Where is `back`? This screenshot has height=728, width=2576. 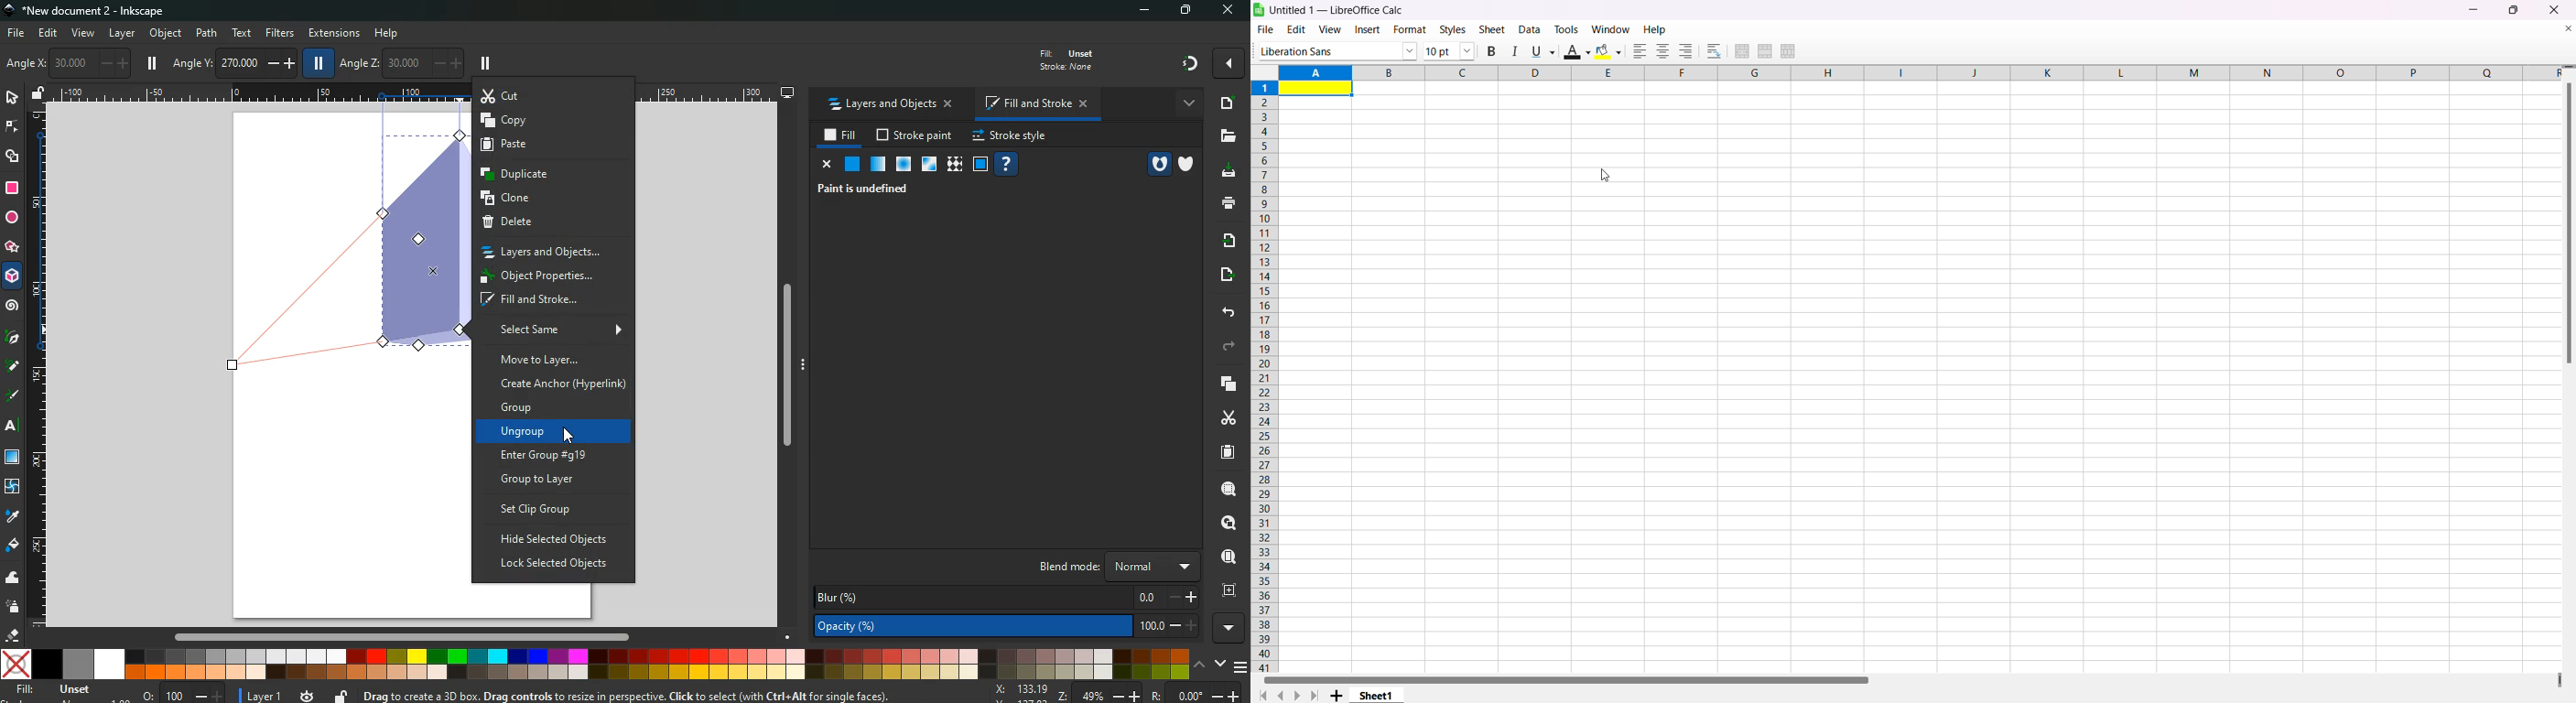 back is located at coordinates (1225, 312).